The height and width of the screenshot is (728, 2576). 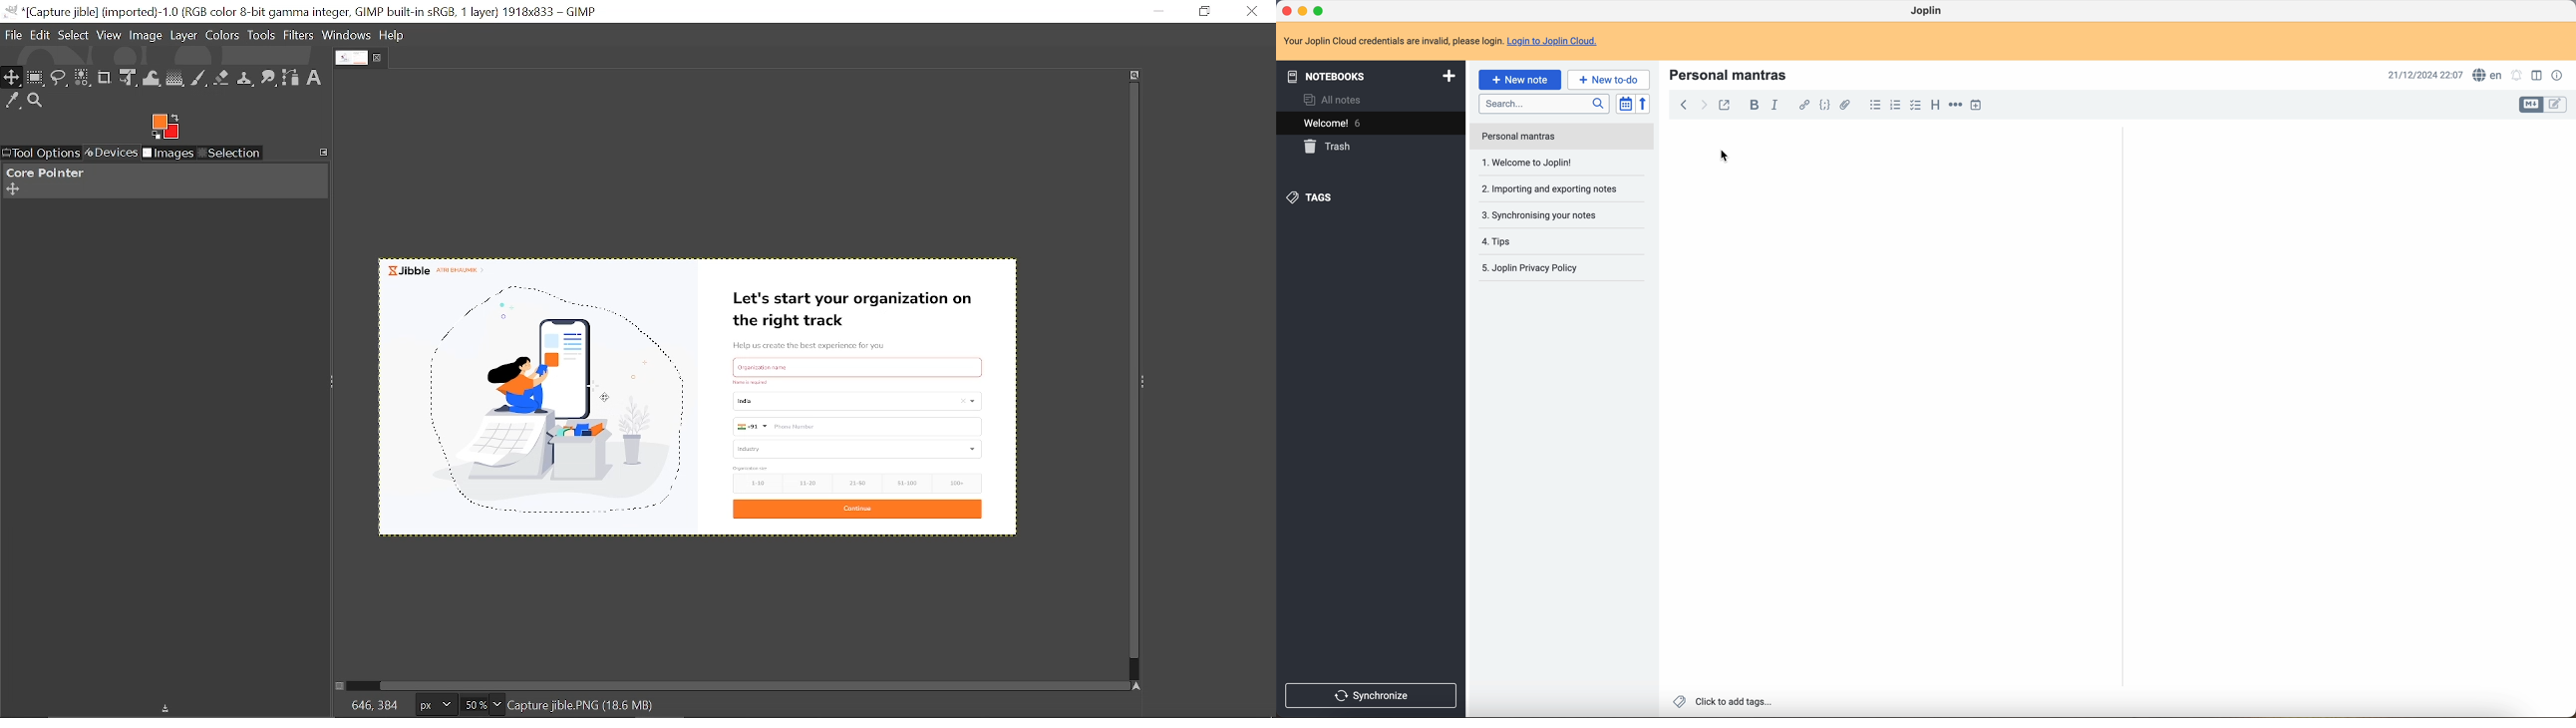 I want to click on date and hour, so click(x=2422, y=74).